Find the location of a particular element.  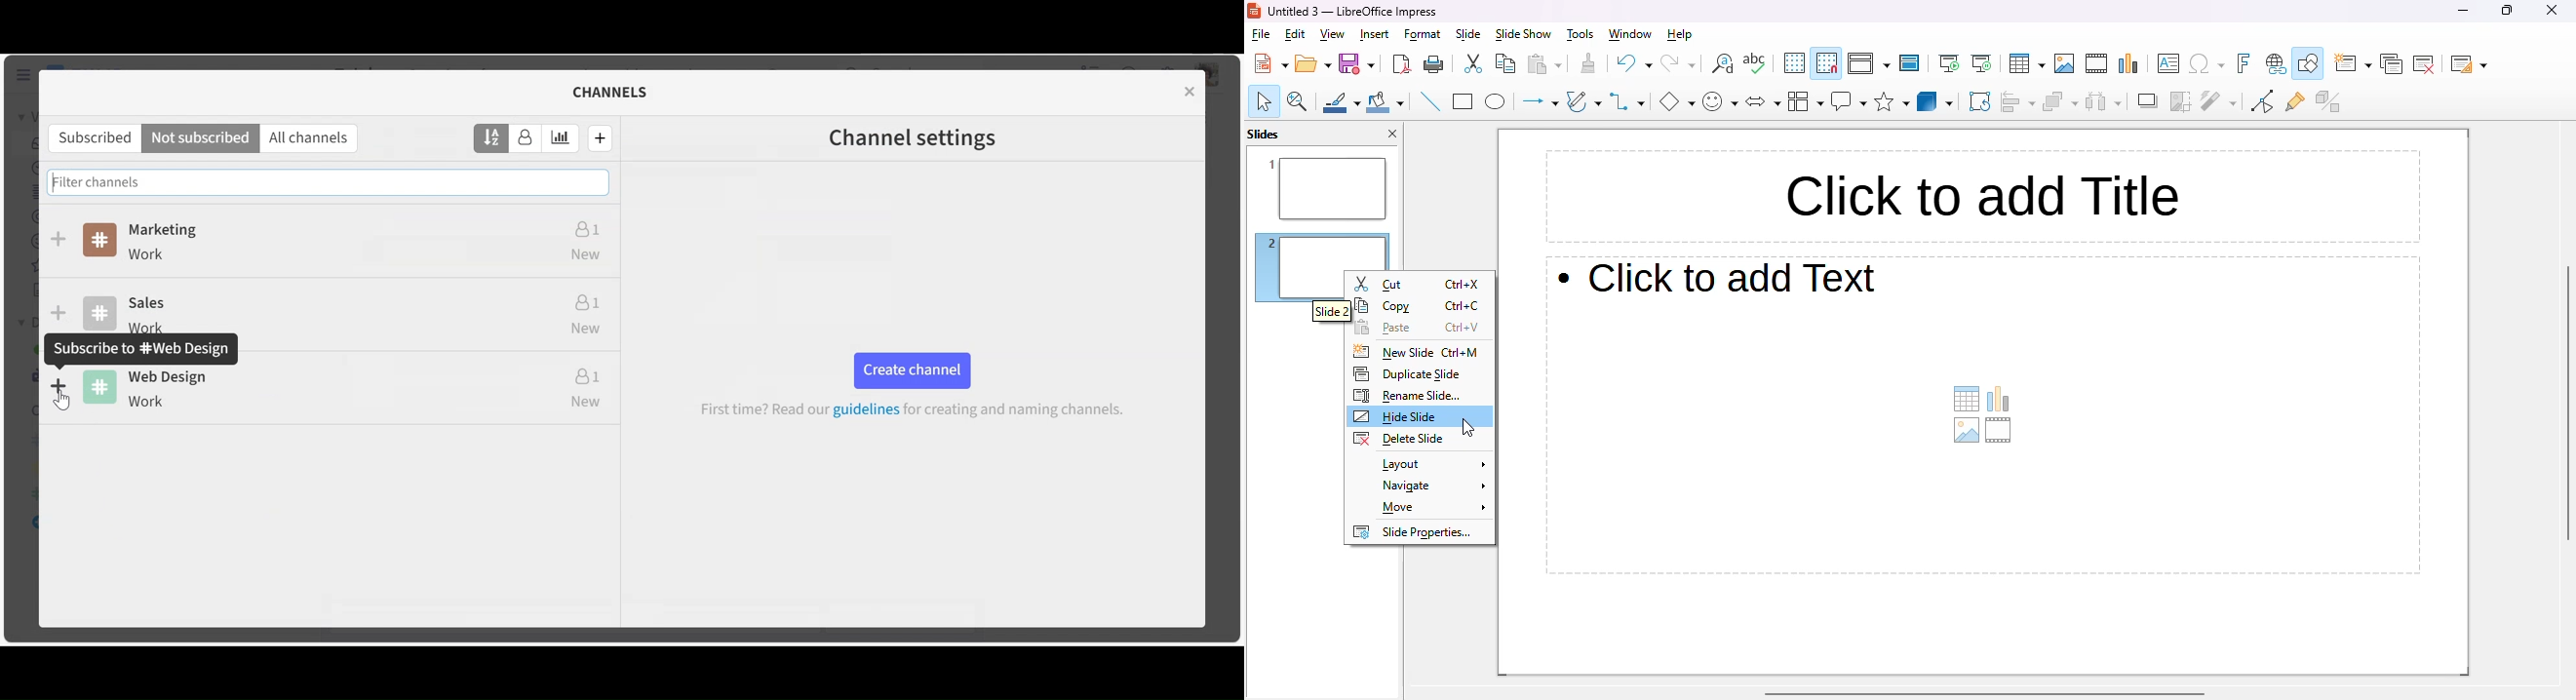

3D objects is located at coordinates (1935, 101).